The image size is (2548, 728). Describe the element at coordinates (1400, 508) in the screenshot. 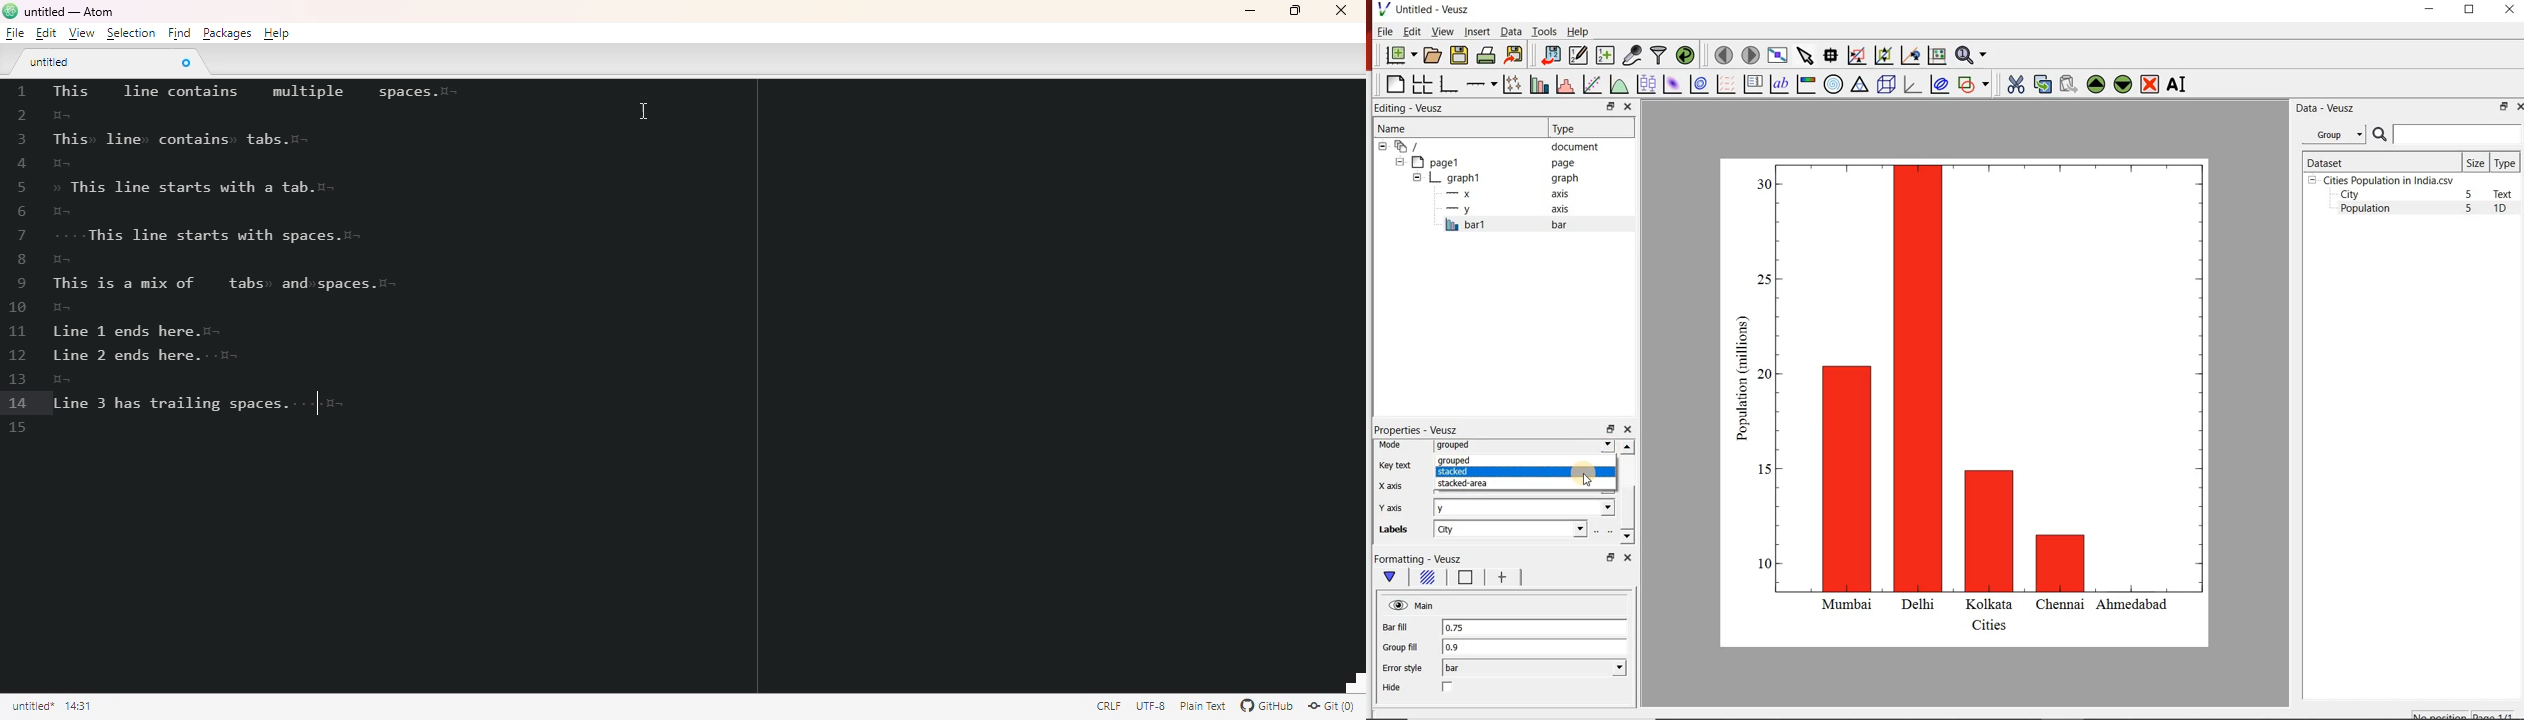

I see `y axis` at that location.